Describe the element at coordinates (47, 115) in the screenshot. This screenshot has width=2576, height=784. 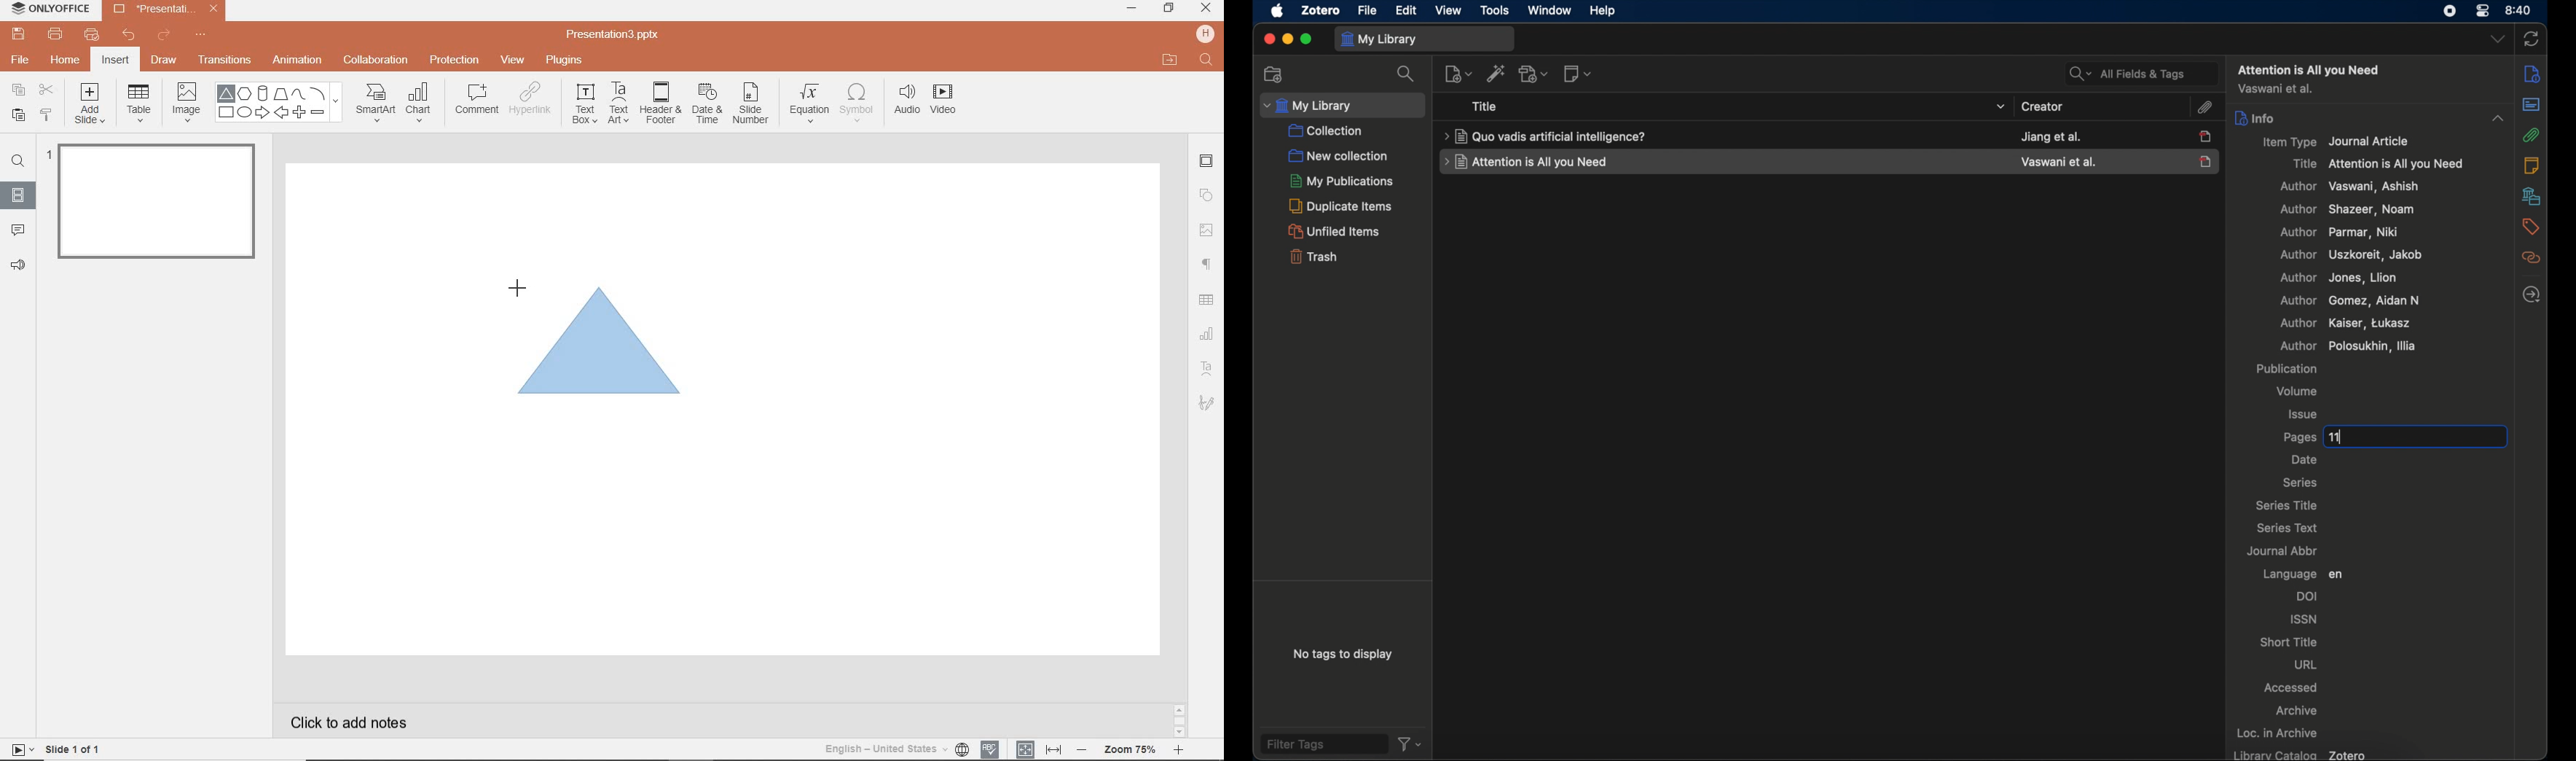
I see `COPY STYLE` at that location.